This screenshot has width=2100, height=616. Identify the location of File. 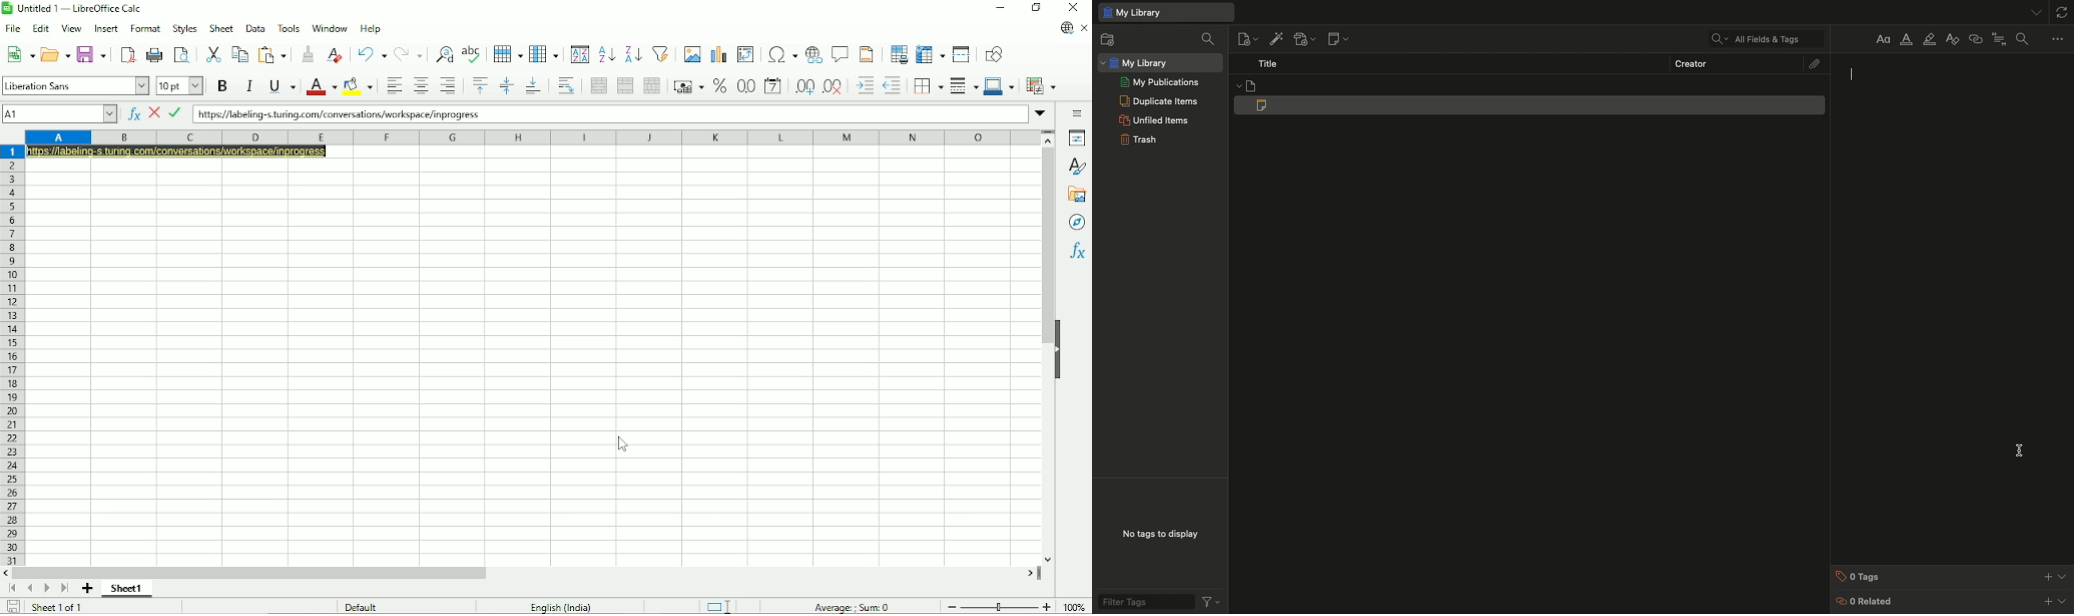
(13, 29).